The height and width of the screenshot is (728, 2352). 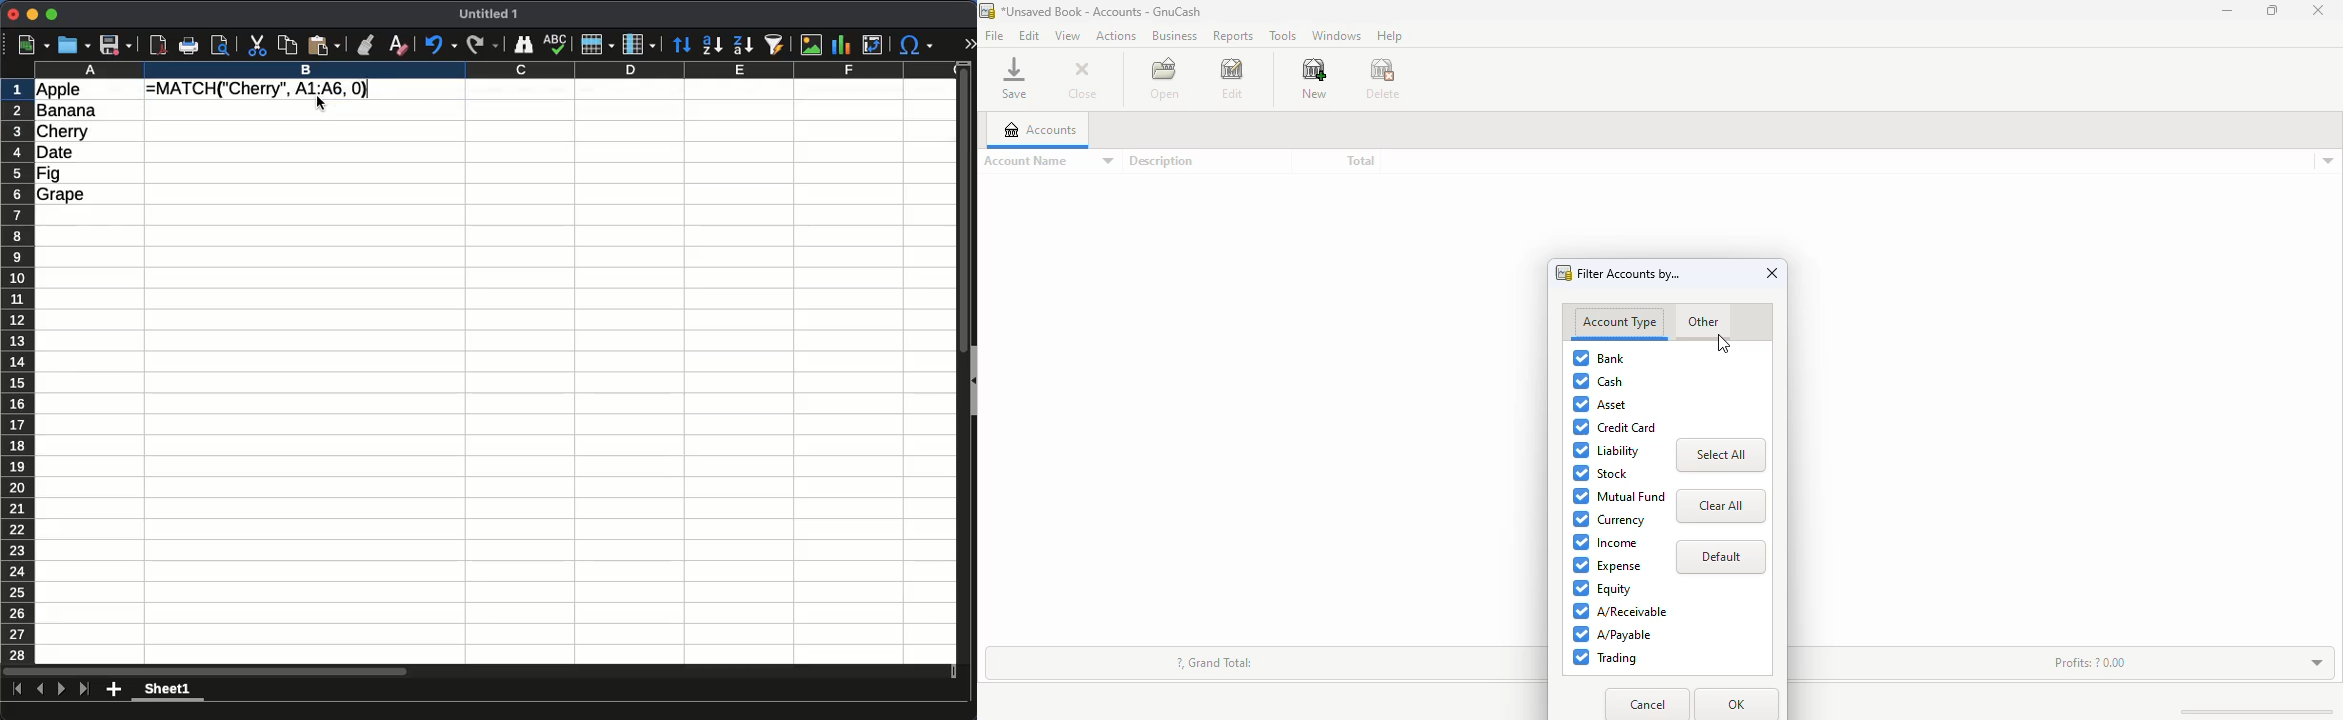 What do you see at coordinates (168, 690) in the screenshot?
I see `sheet1` at bounding box center [168, 690].